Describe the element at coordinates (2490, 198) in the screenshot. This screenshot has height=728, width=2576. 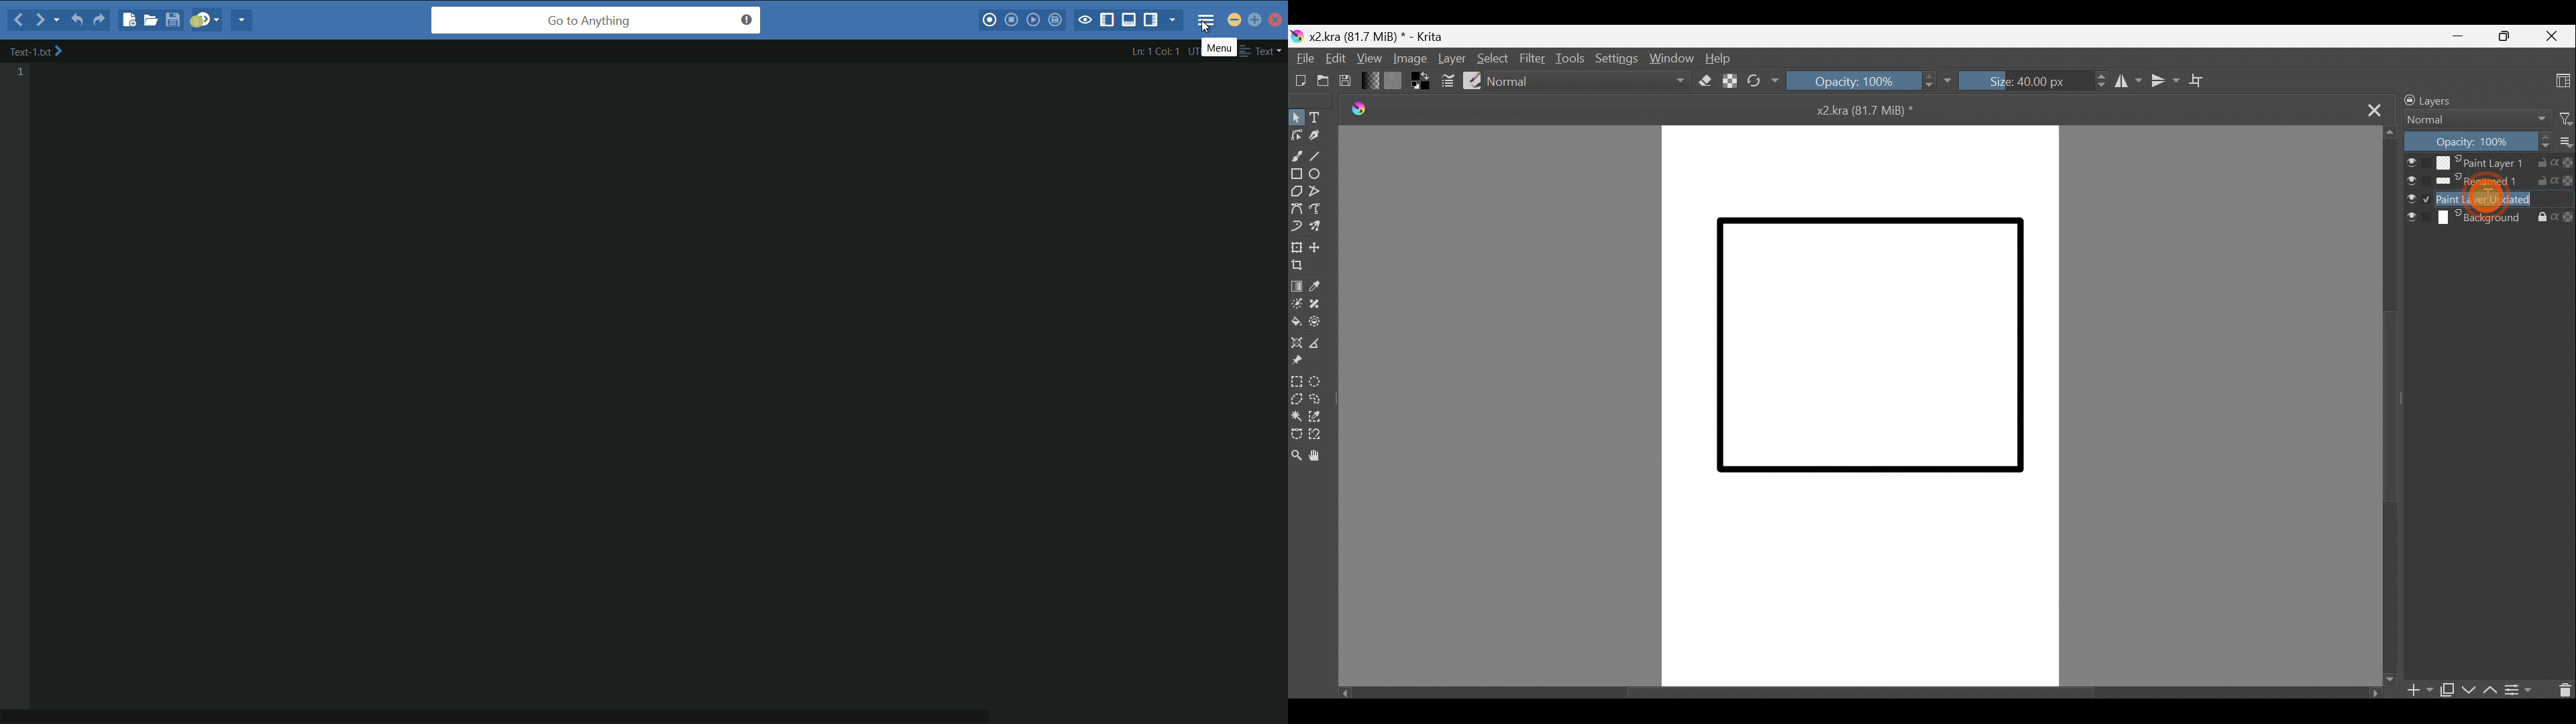
I see `Paint layer` at that location.